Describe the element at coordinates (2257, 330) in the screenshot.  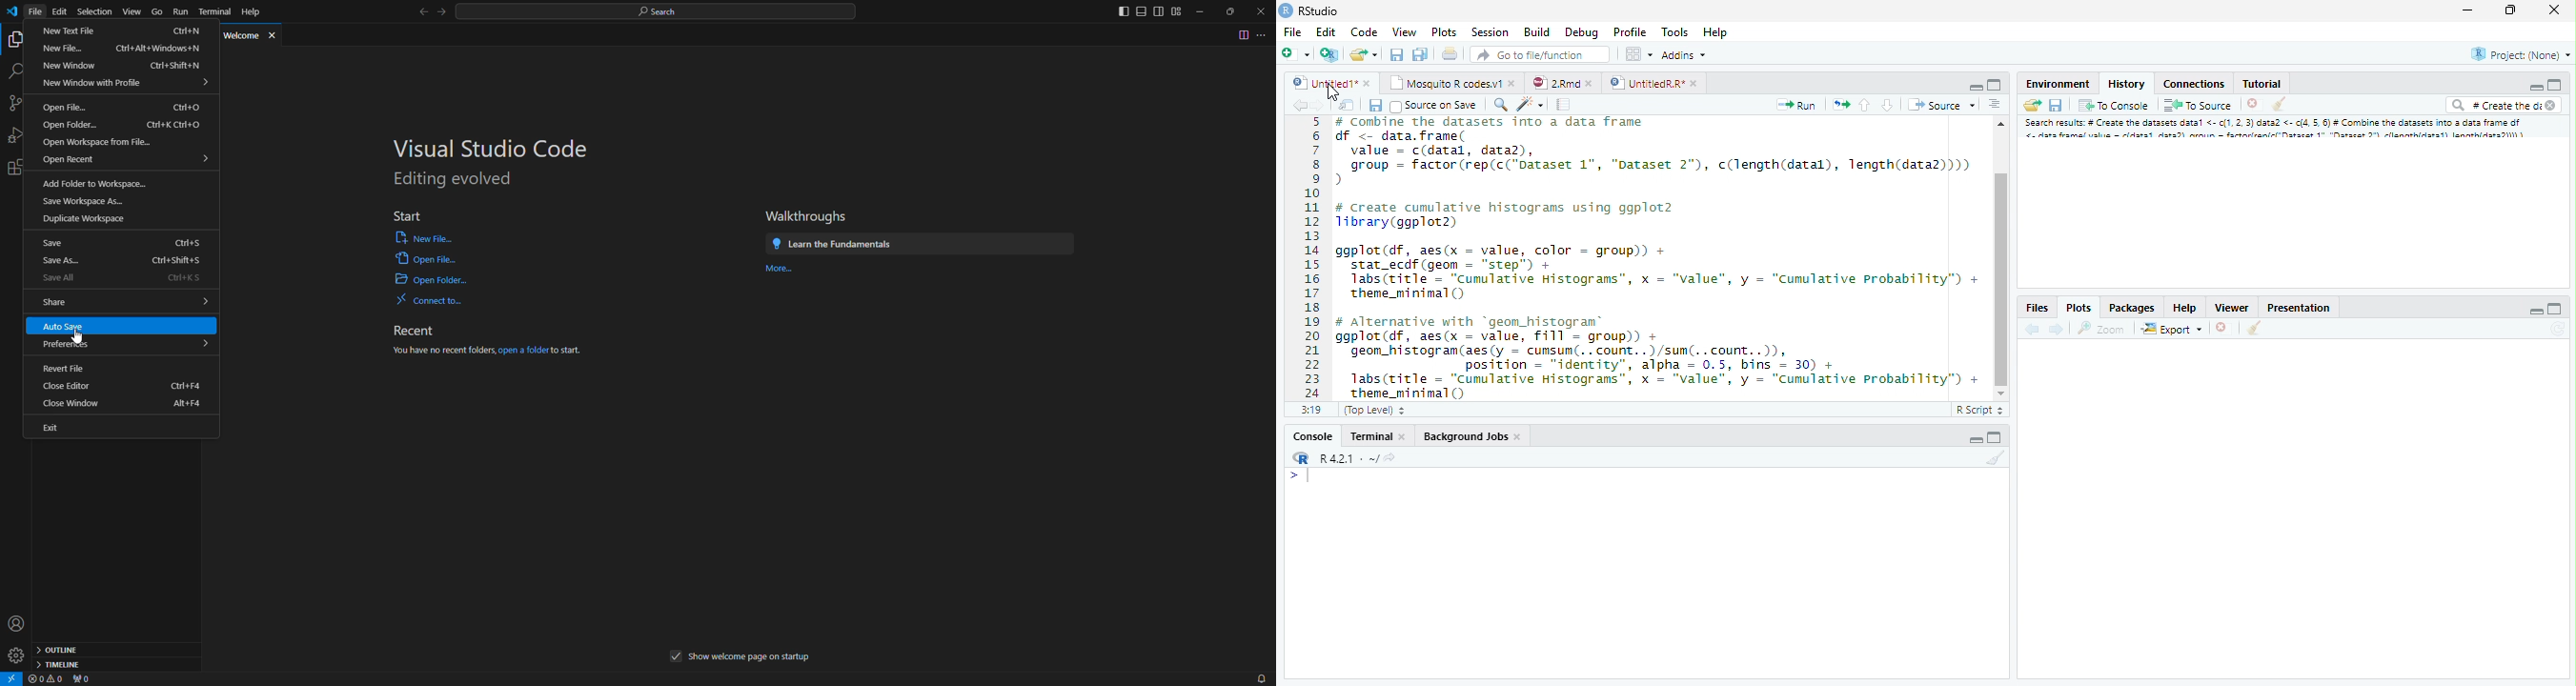
I see `Clear console` at that location.